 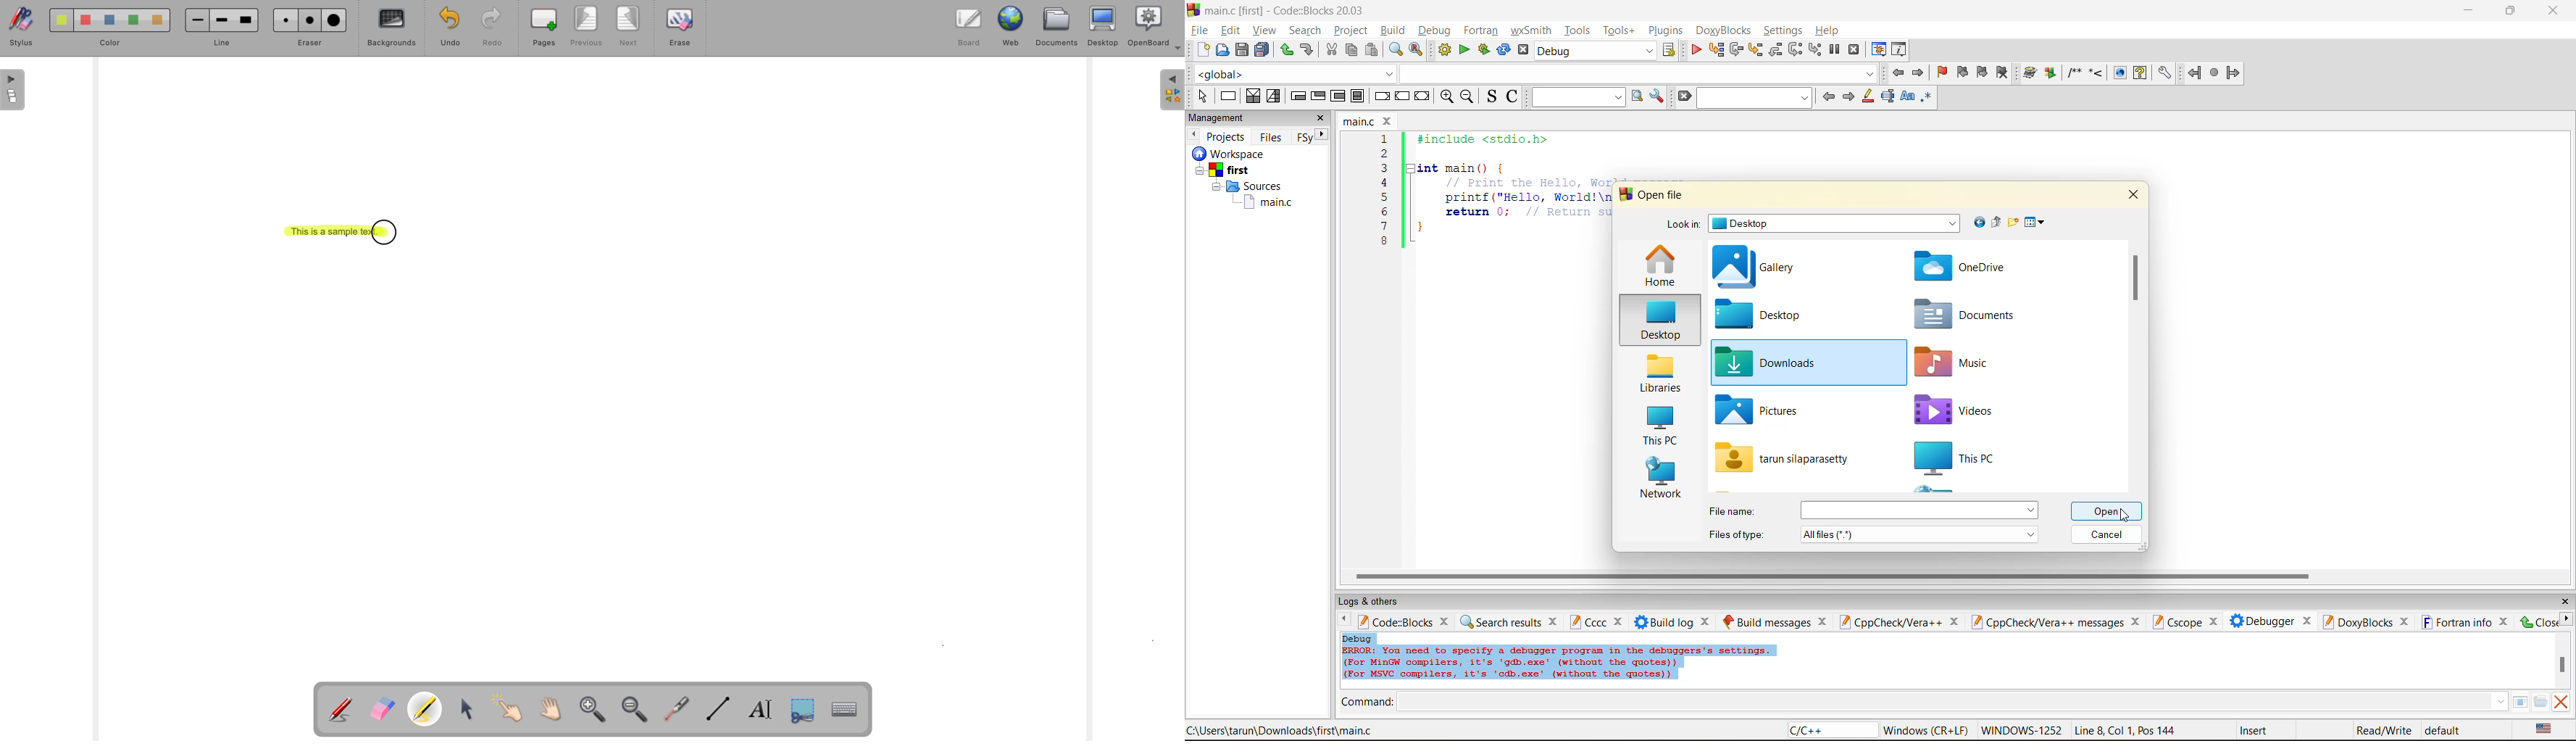 I want to click on close, so click(x=1389, y=121).